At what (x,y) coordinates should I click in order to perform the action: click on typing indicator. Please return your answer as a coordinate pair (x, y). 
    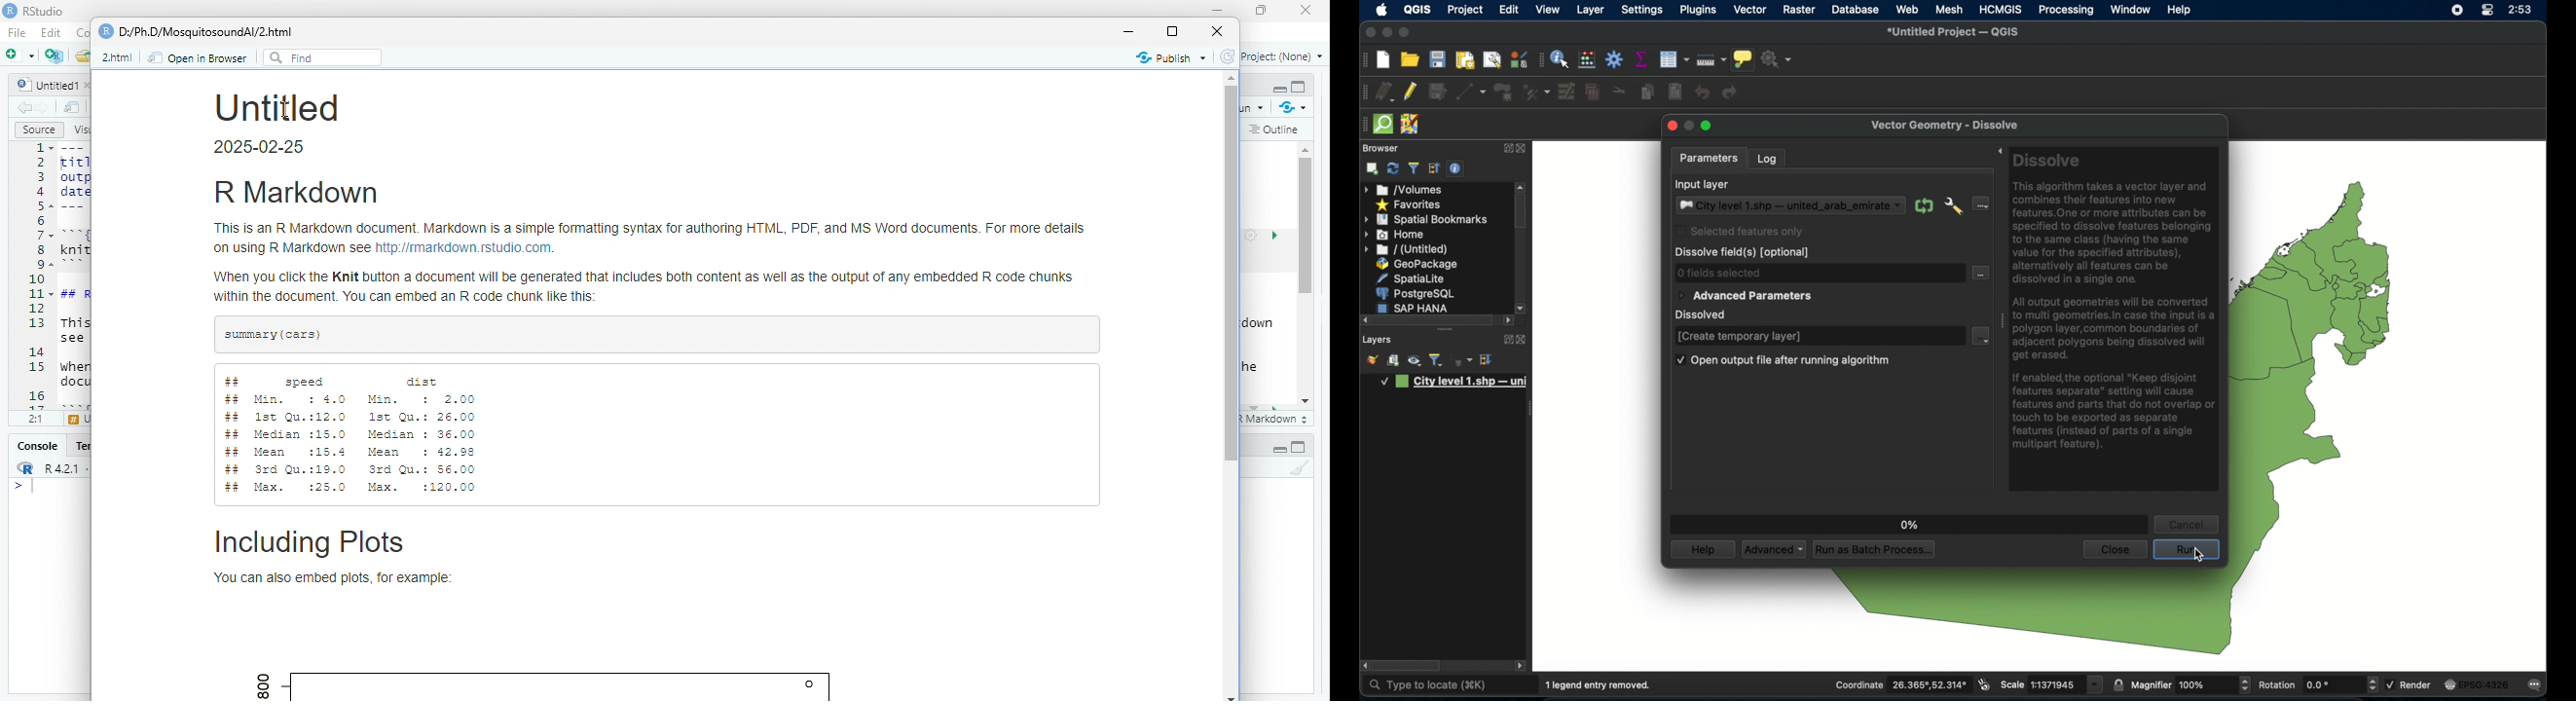
    Looking at the image, I should click on (34, 487).